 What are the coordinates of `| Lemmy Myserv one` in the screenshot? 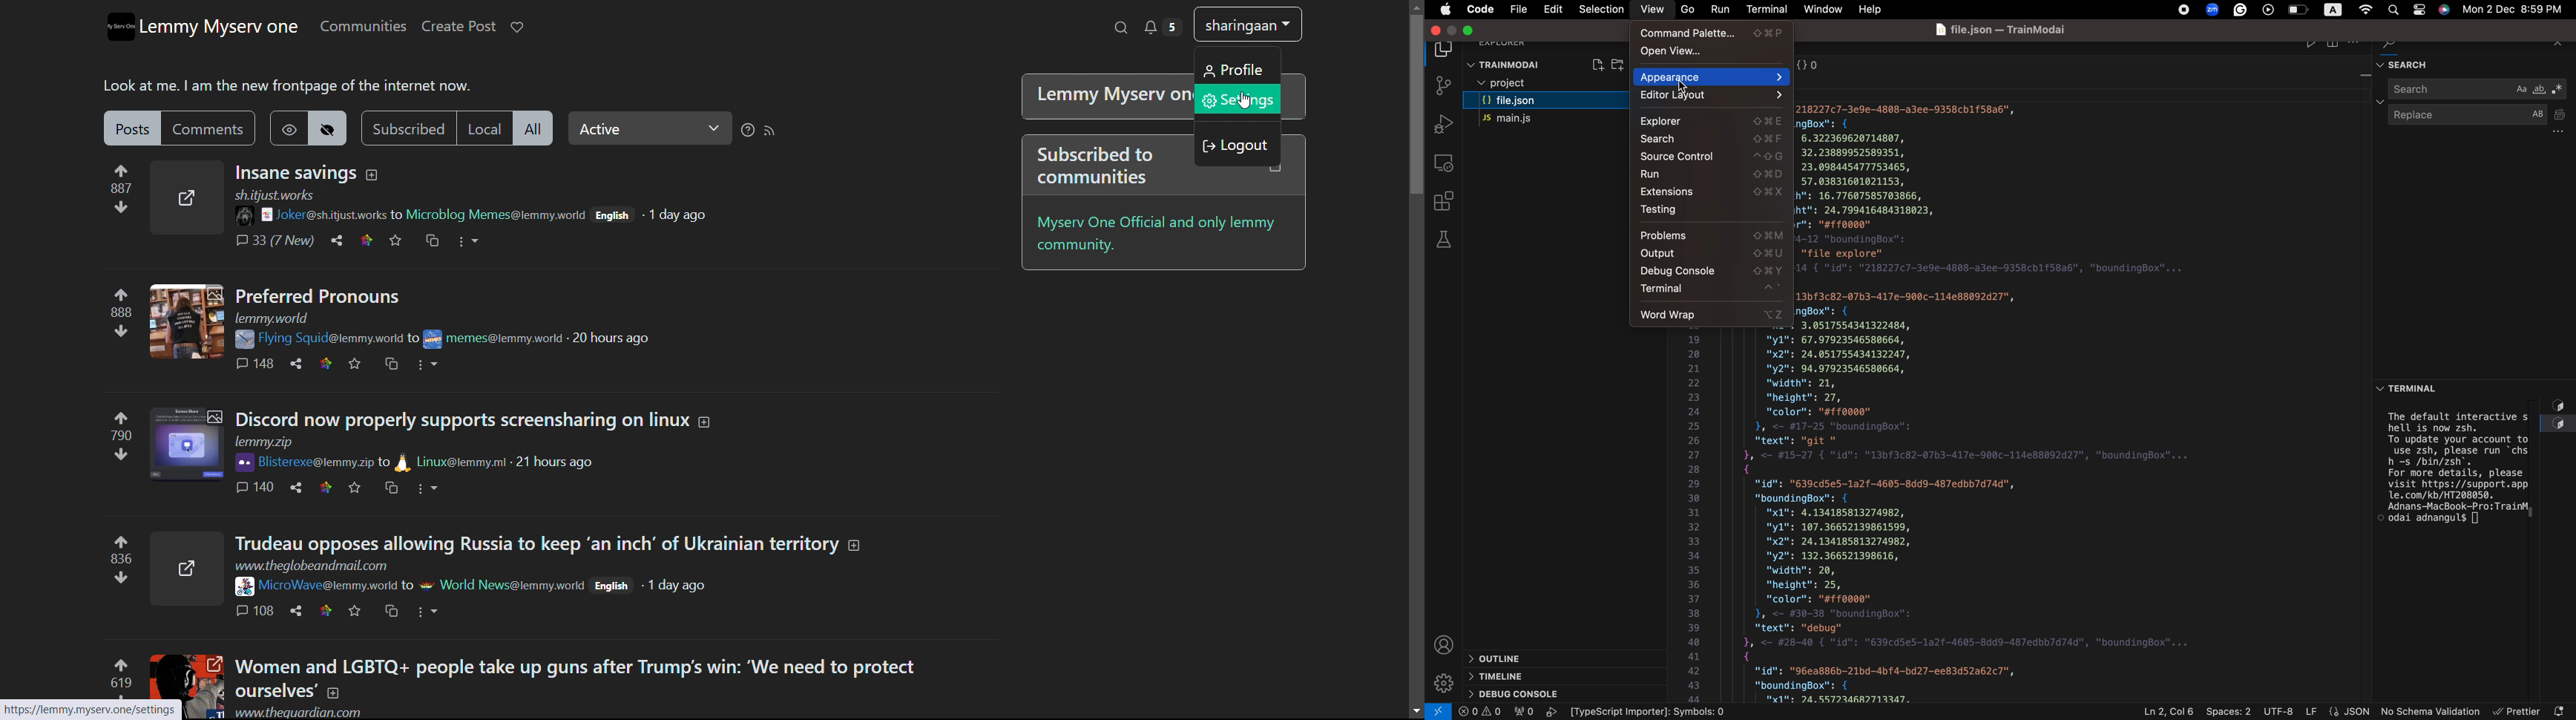 It's located at (1109, 94).